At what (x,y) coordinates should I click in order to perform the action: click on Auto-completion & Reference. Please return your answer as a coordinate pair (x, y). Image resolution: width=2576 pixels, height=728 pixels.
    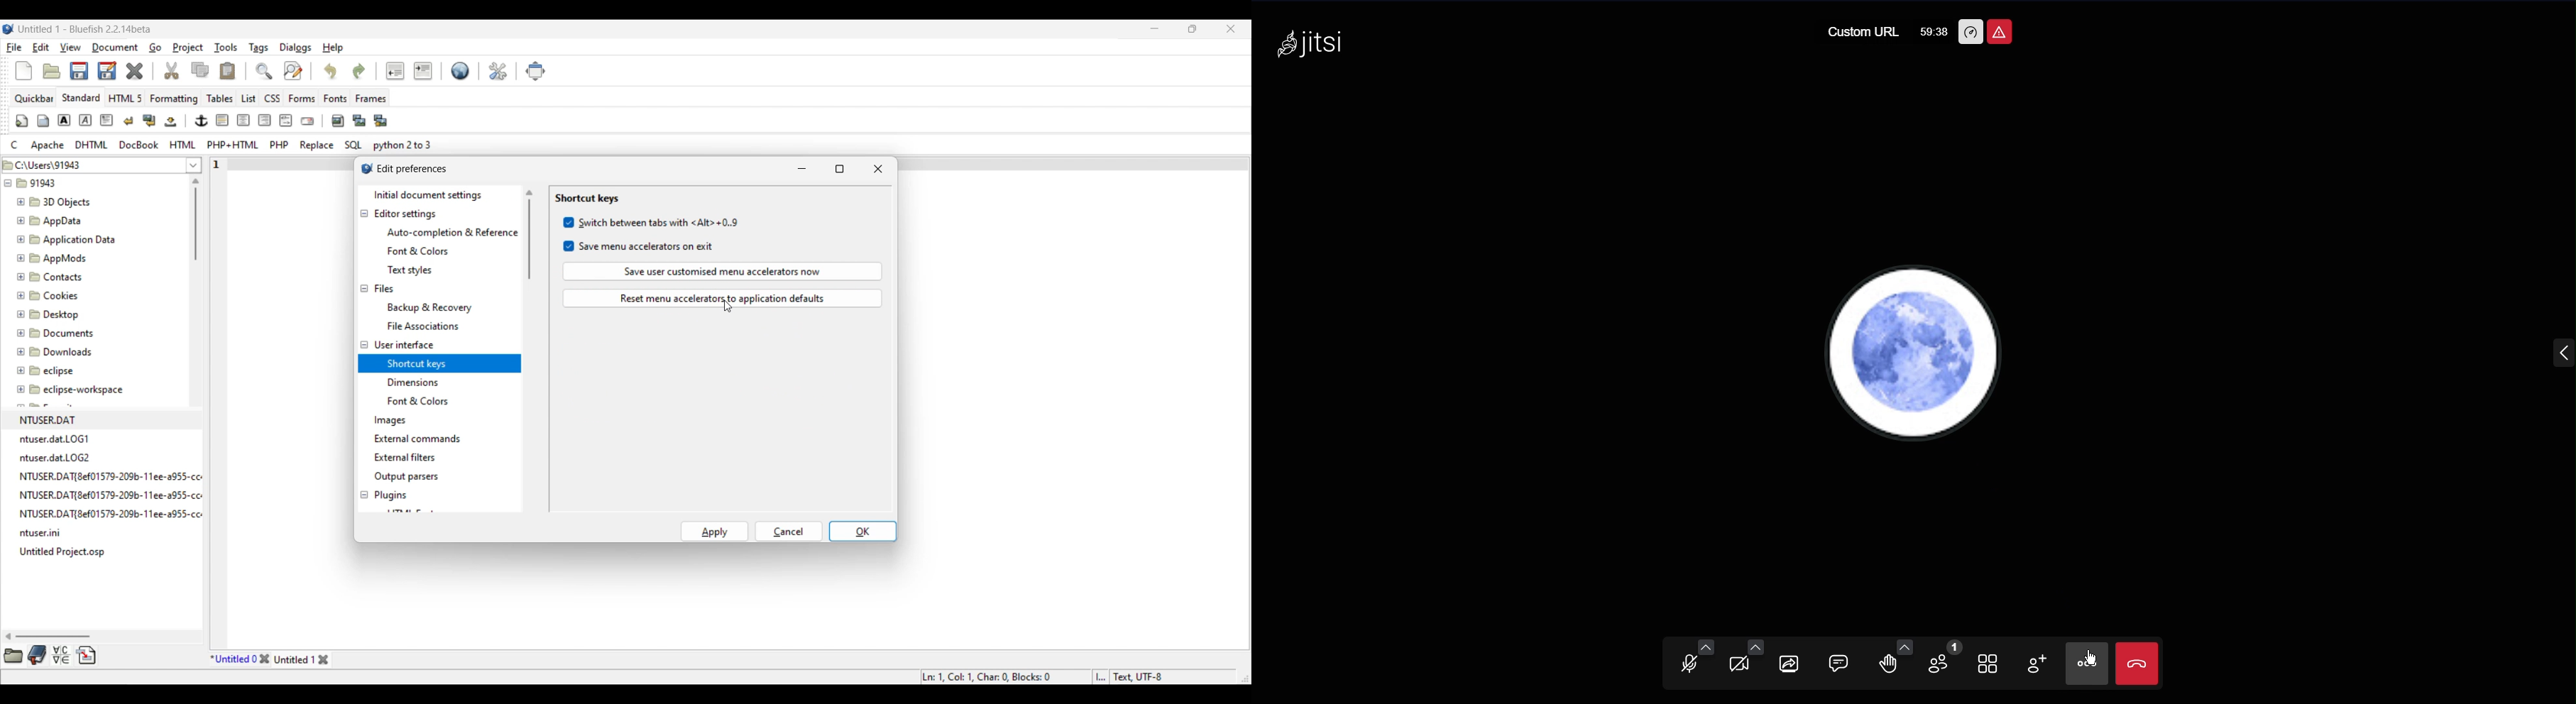
    Looking at the image, I should click on (452, 233).